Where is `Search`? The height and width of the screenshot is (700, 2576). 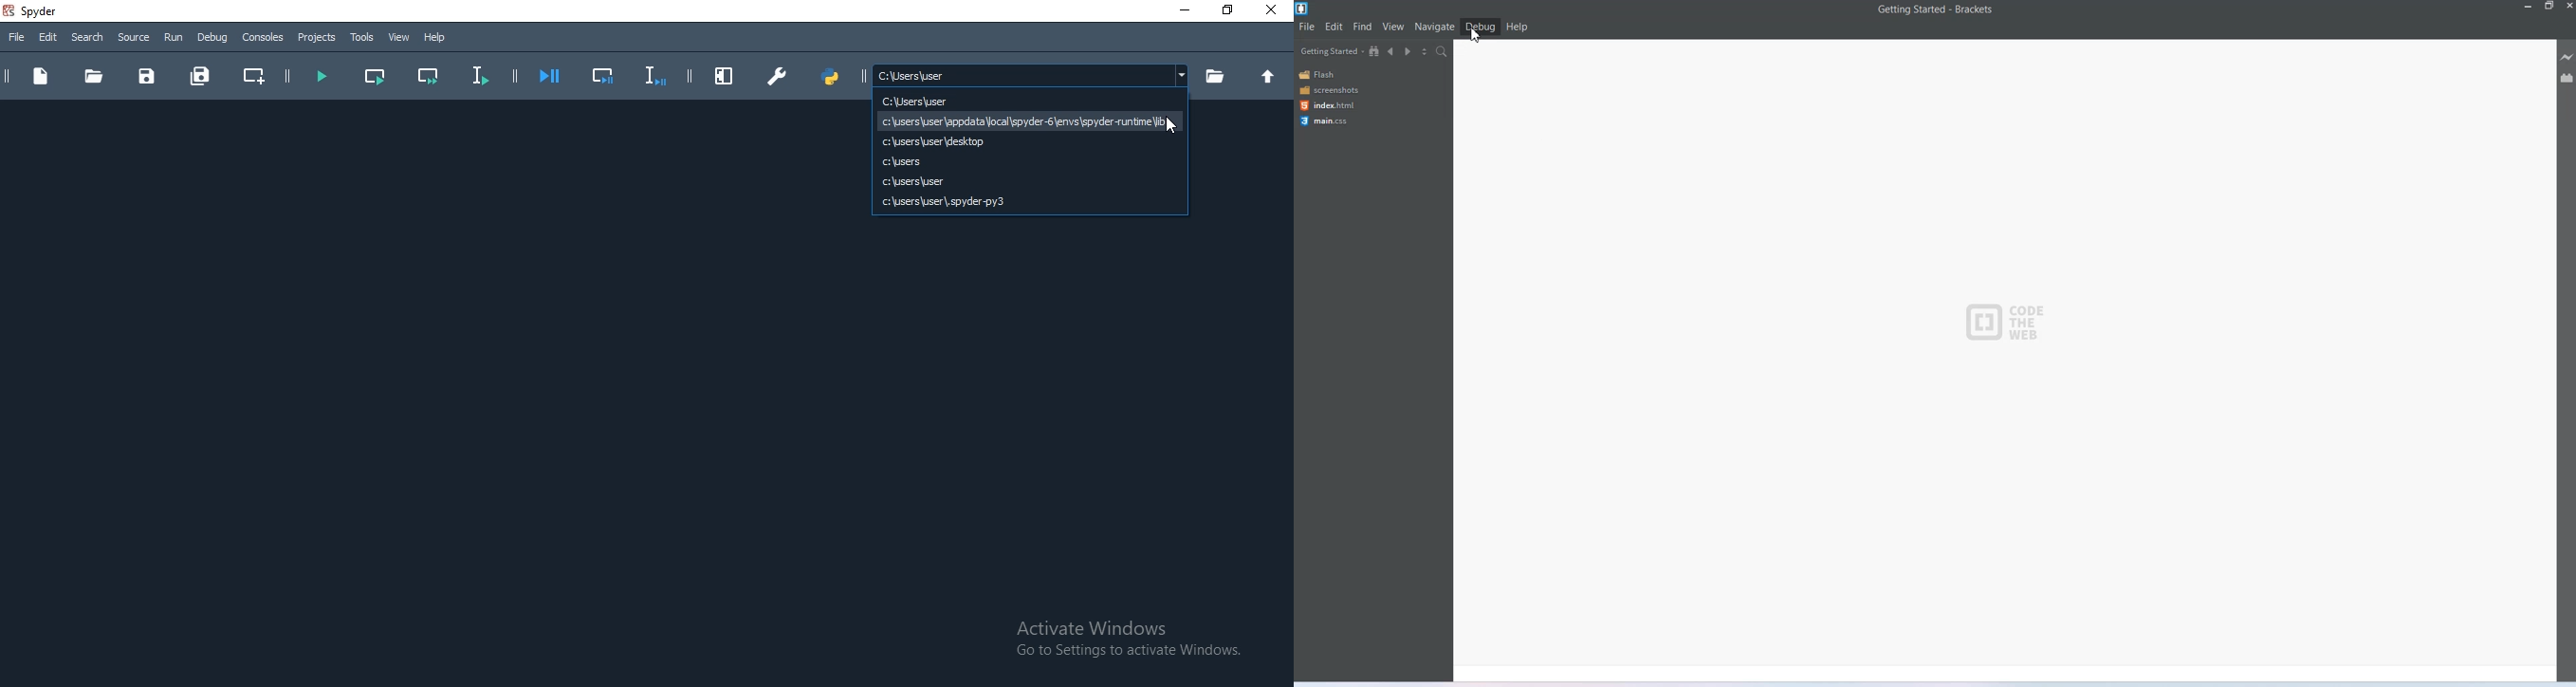 Search is located at coordinates (89, 37).